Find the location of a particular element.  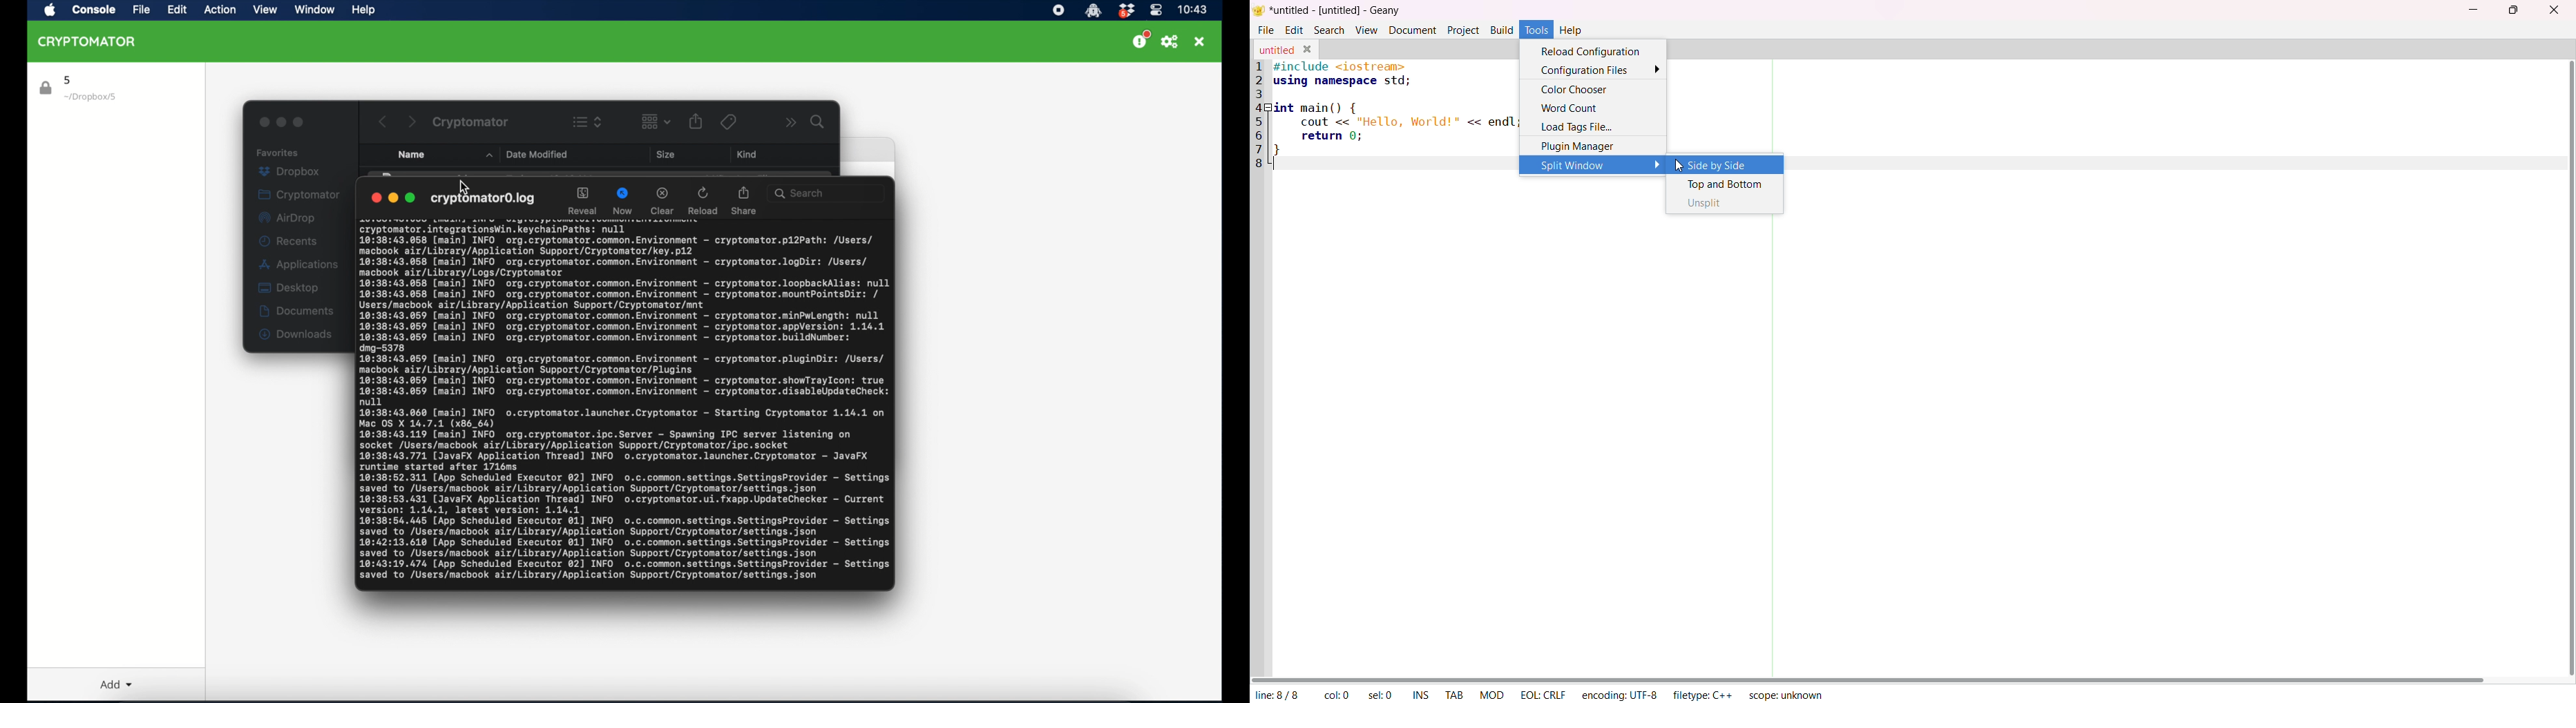

control center is located at coordinates (1156, 10).